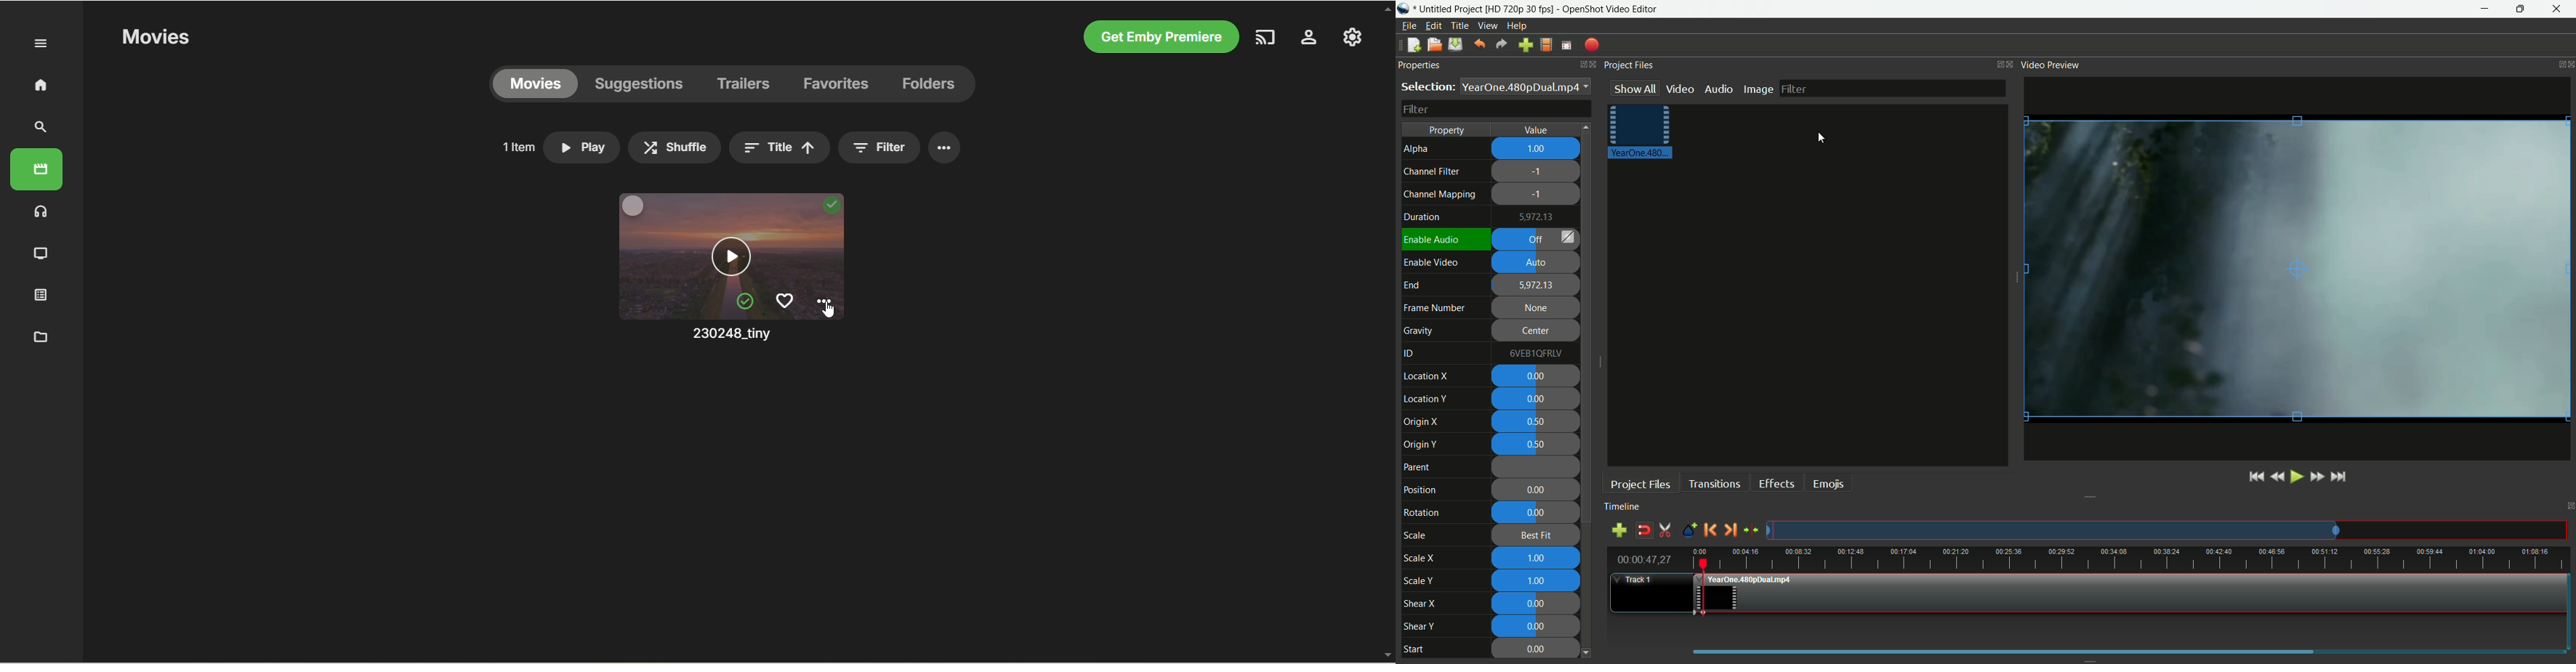 This screenshot has height=672, width=2576. What do you see at coordinates (1538, 173) in the screenshot?
I see `-1` at bounding box center [1538, 173].